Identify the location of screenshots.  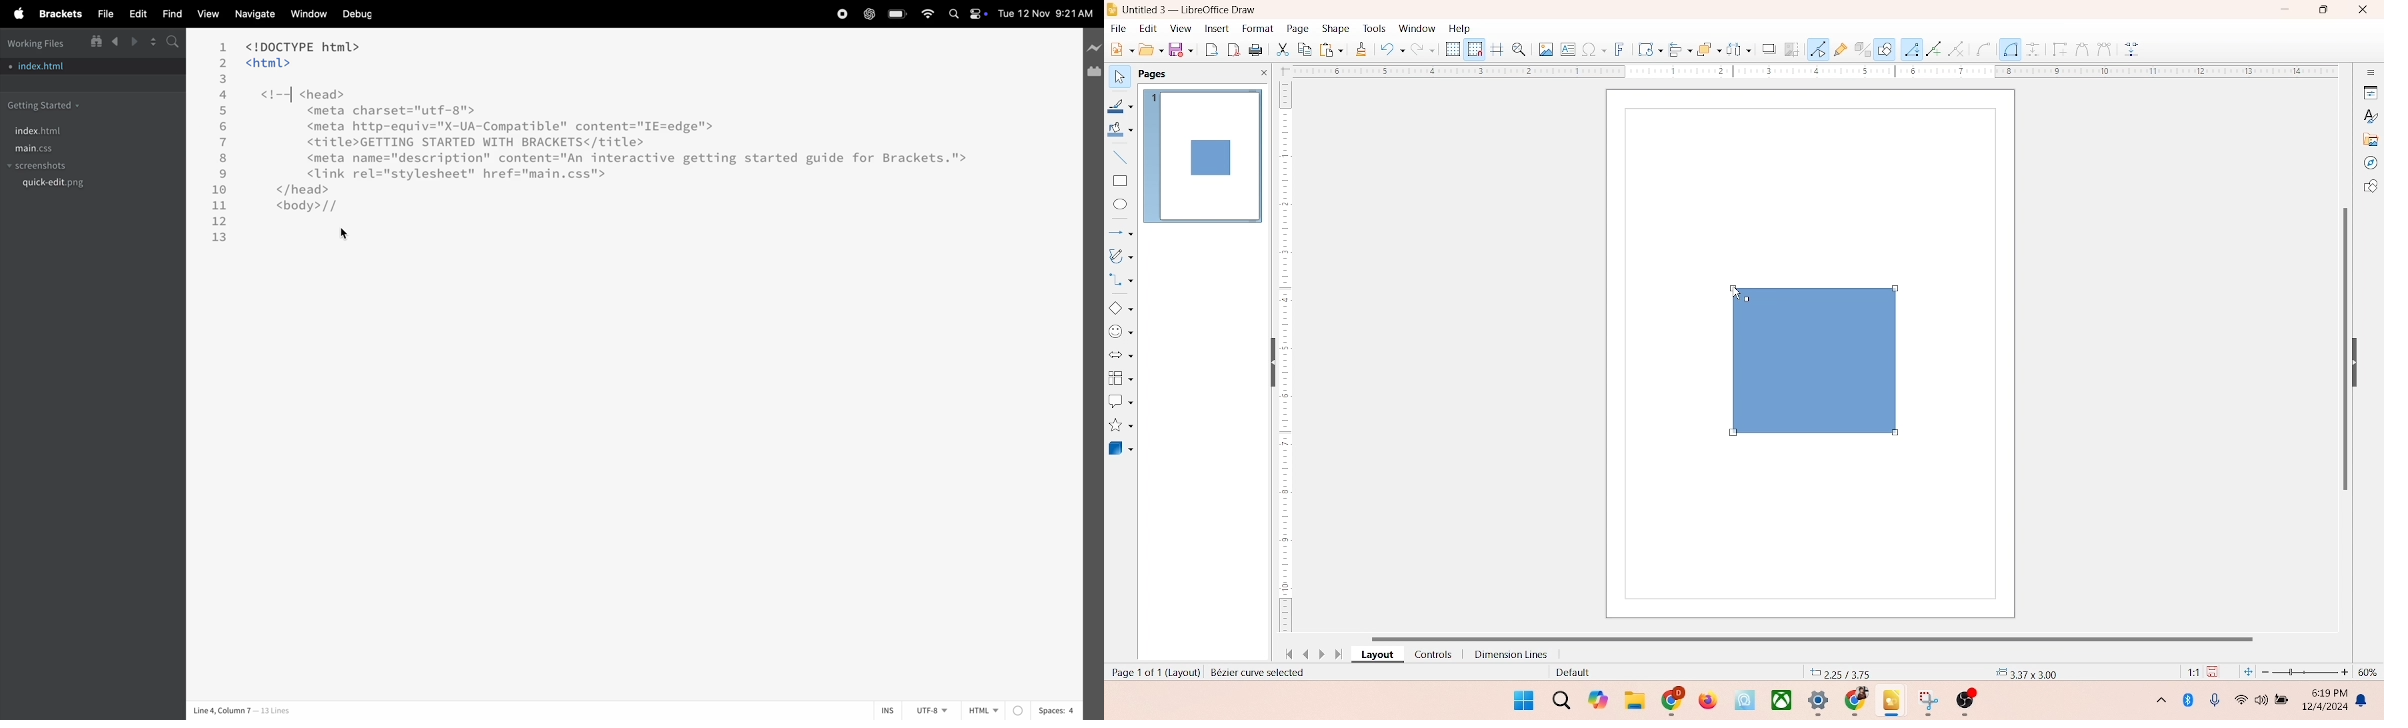
(50, 165).